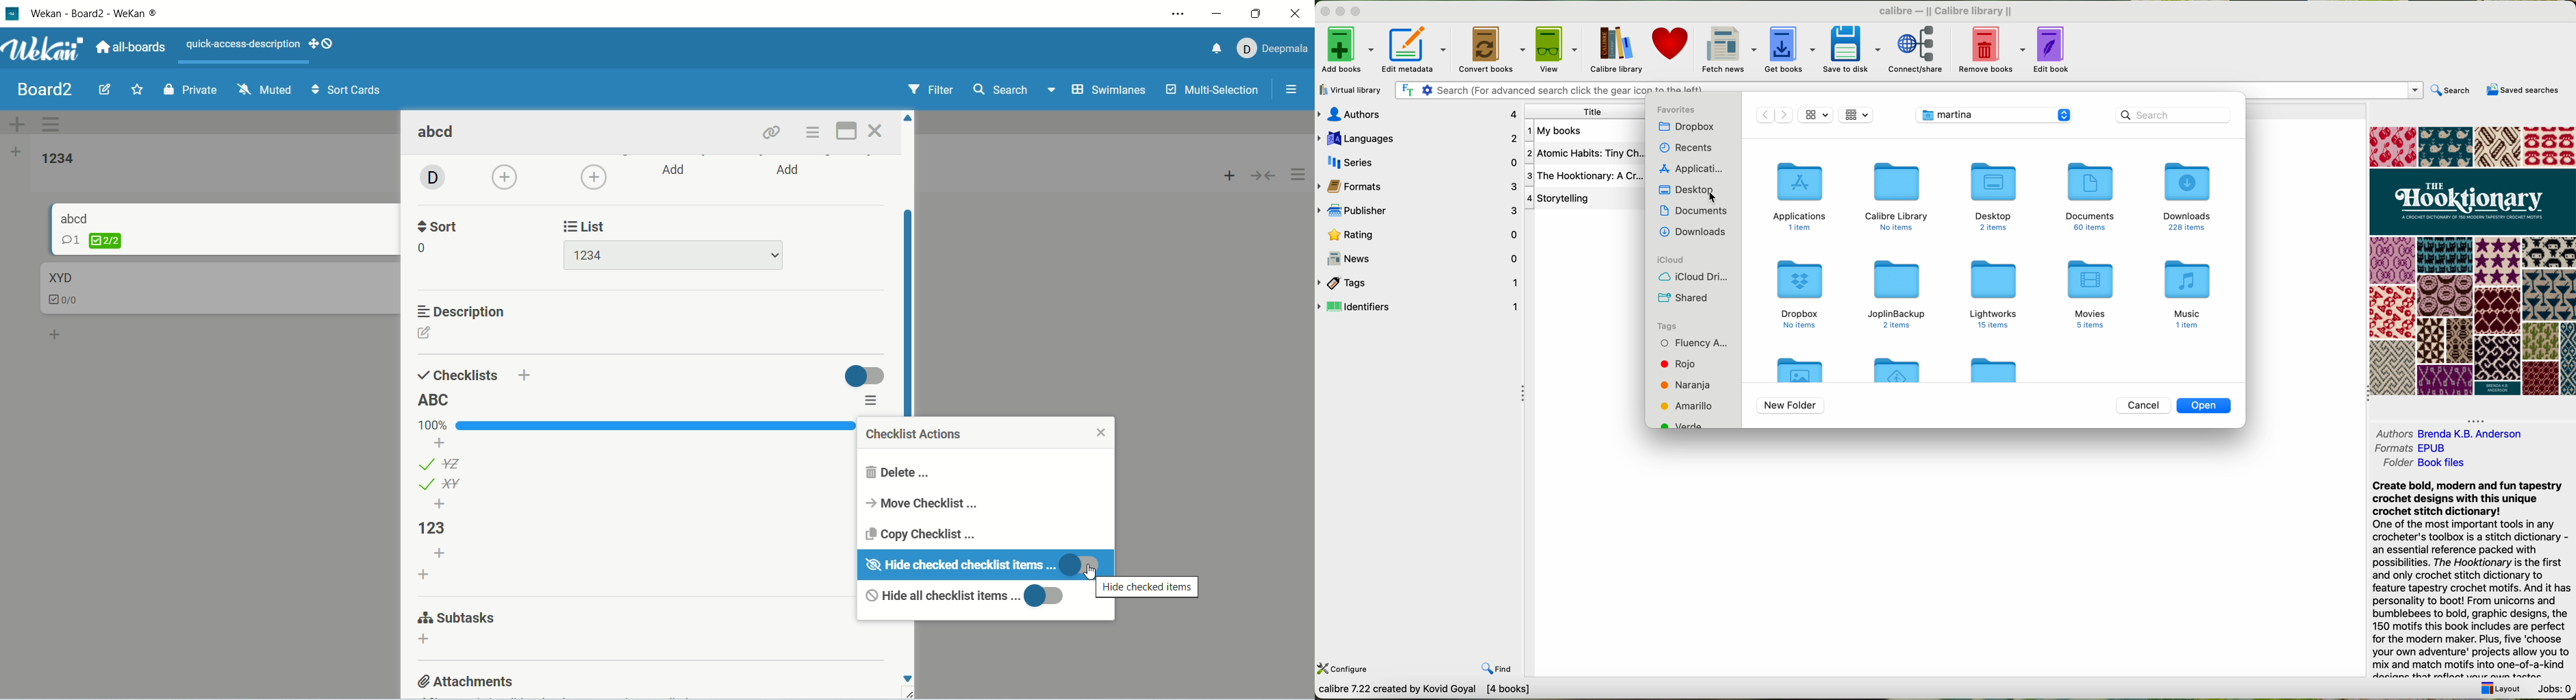 This screenshot has height=700, width=2576. I want to click on shared, so click(1682, 298).